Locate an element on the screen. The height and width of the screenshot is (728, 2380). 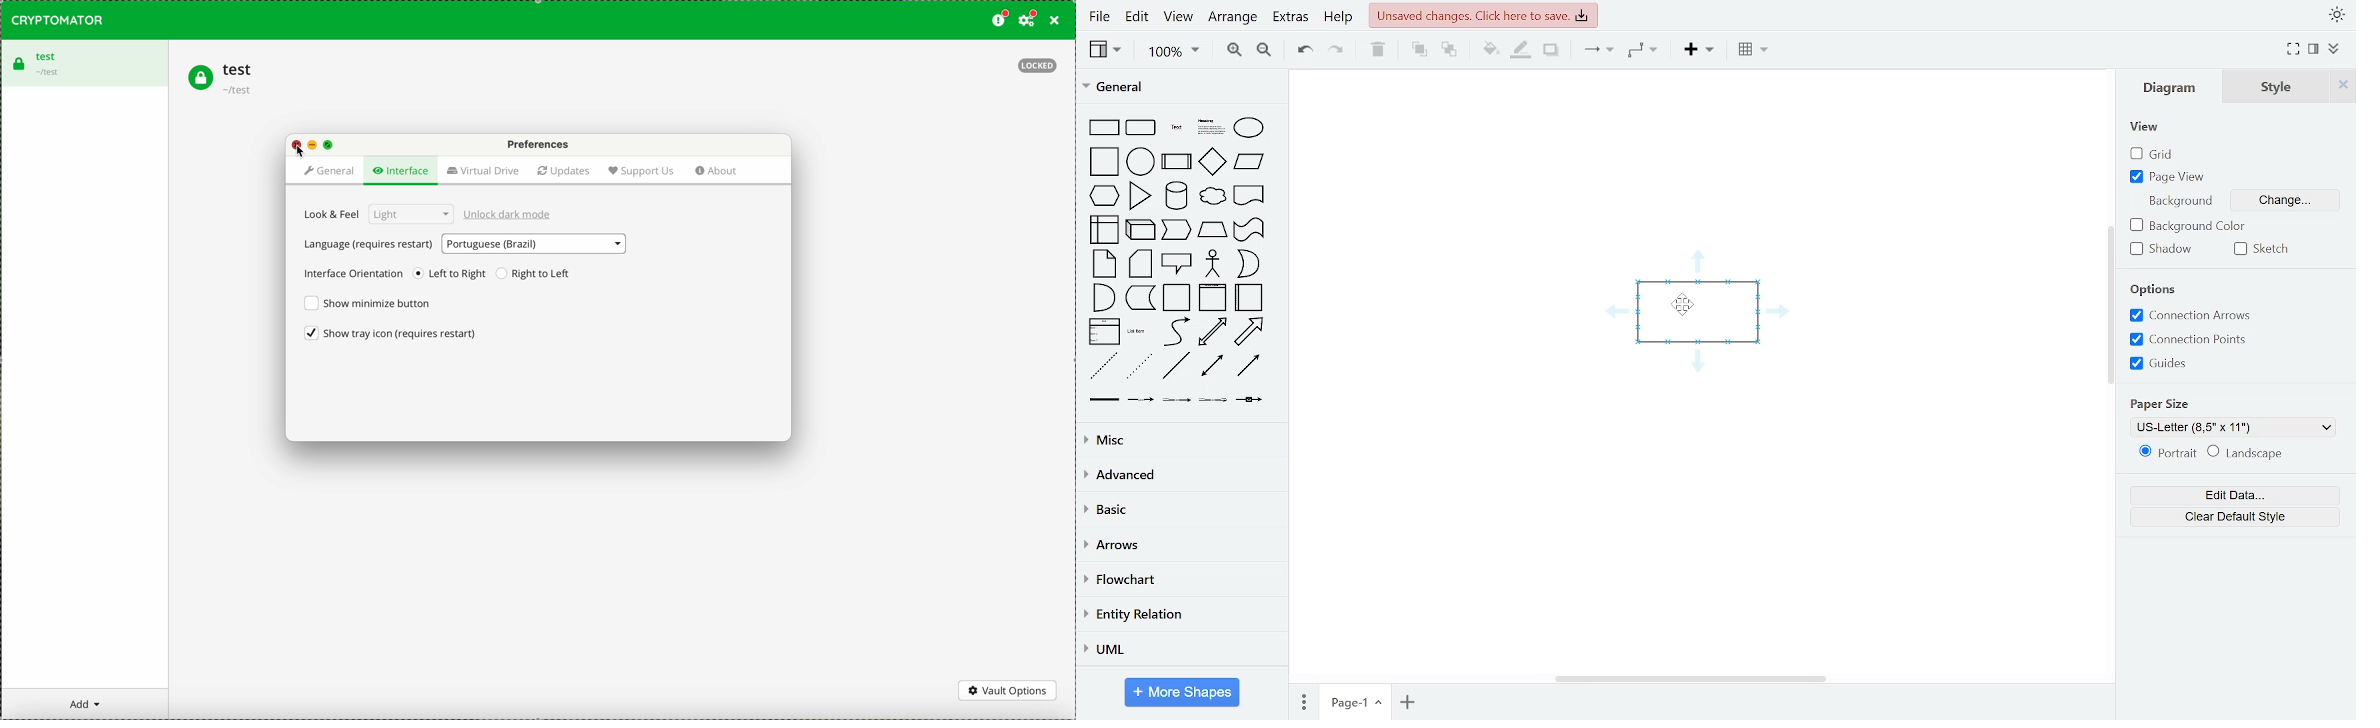
misc is located at coordinates (1178, 439).